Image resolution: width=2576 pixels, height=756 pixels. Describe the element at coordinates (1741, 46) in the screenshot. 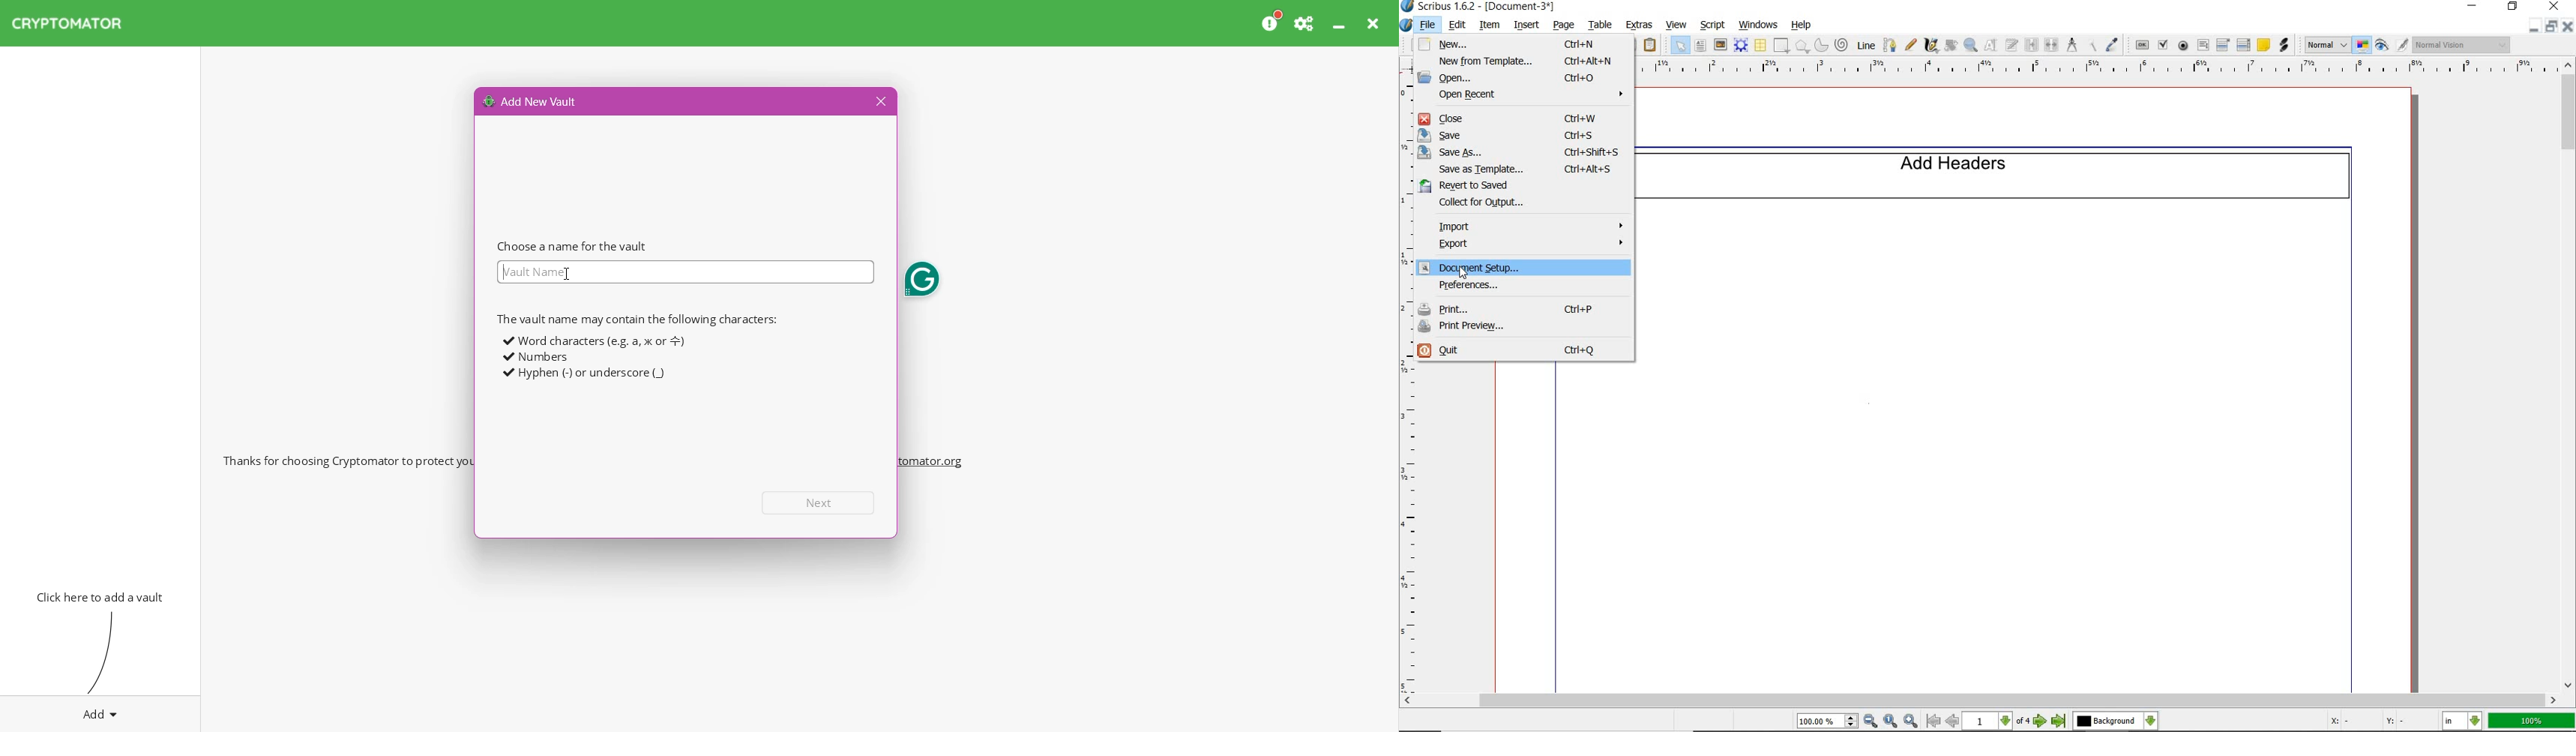

I see `render frame` at that location.